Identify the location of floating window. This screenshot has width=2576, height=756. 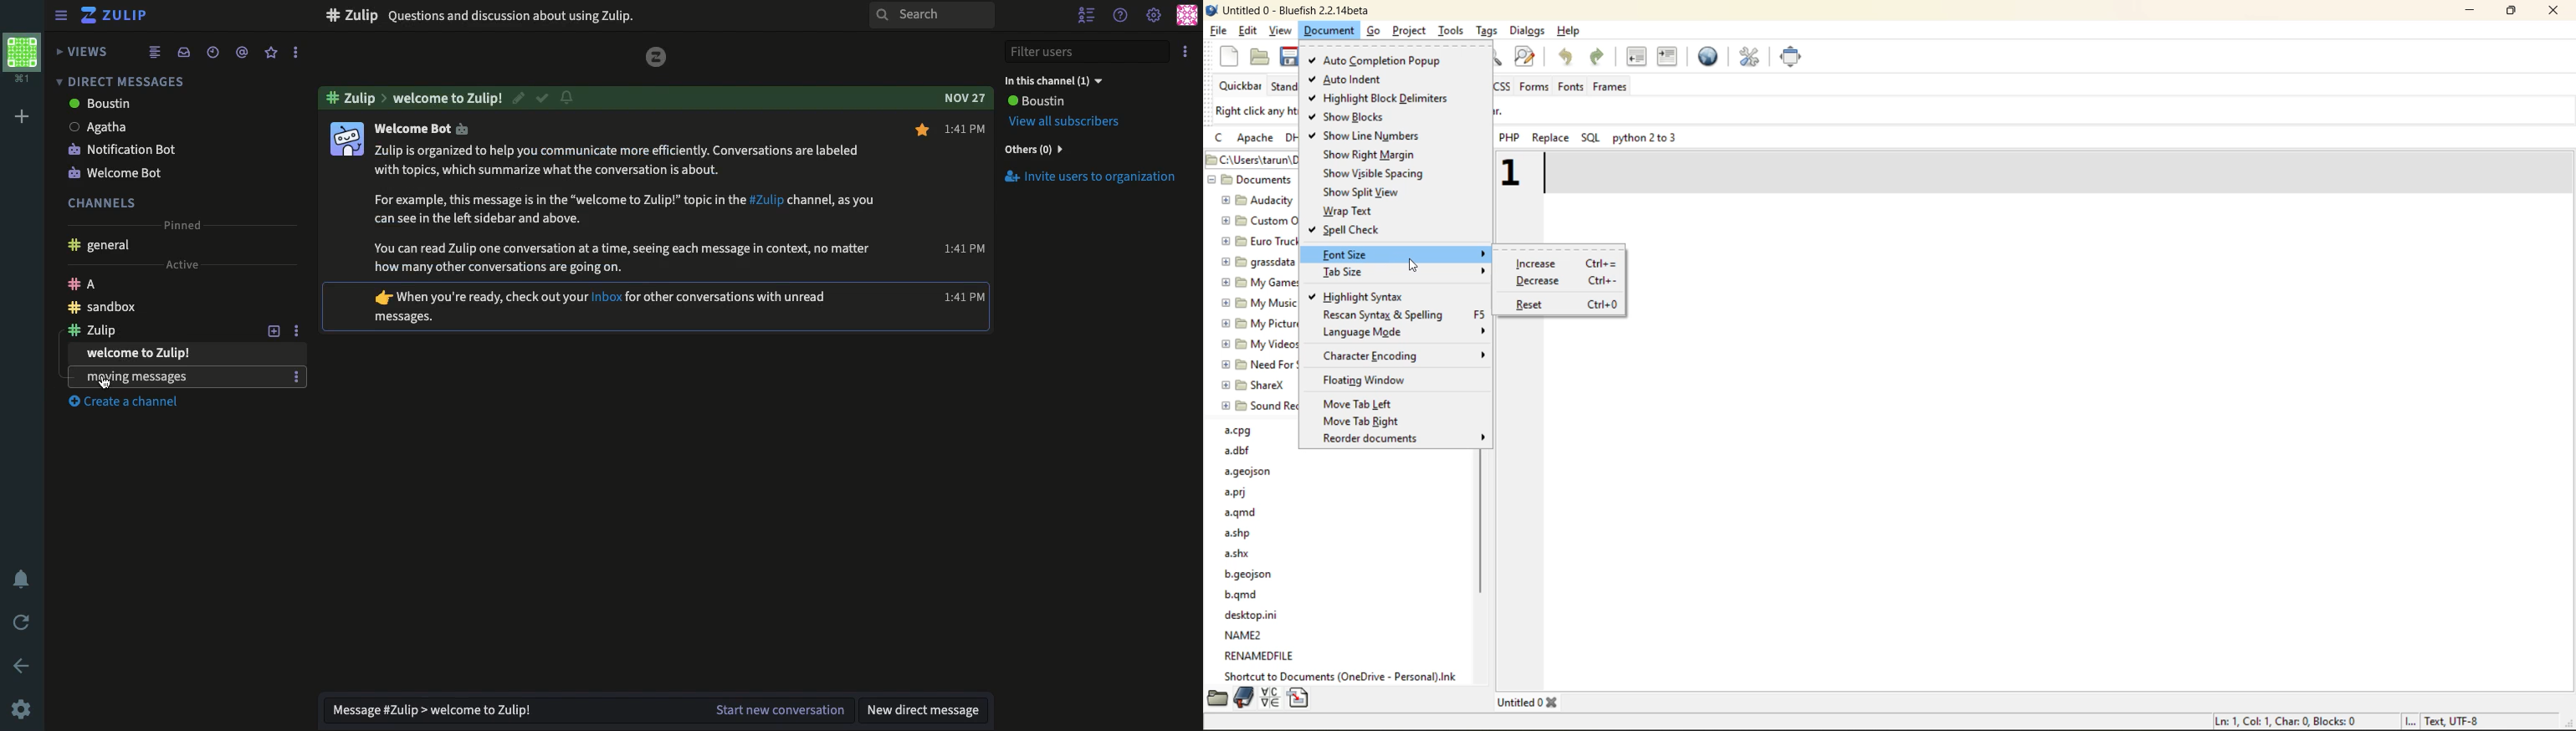
(1369, 381).